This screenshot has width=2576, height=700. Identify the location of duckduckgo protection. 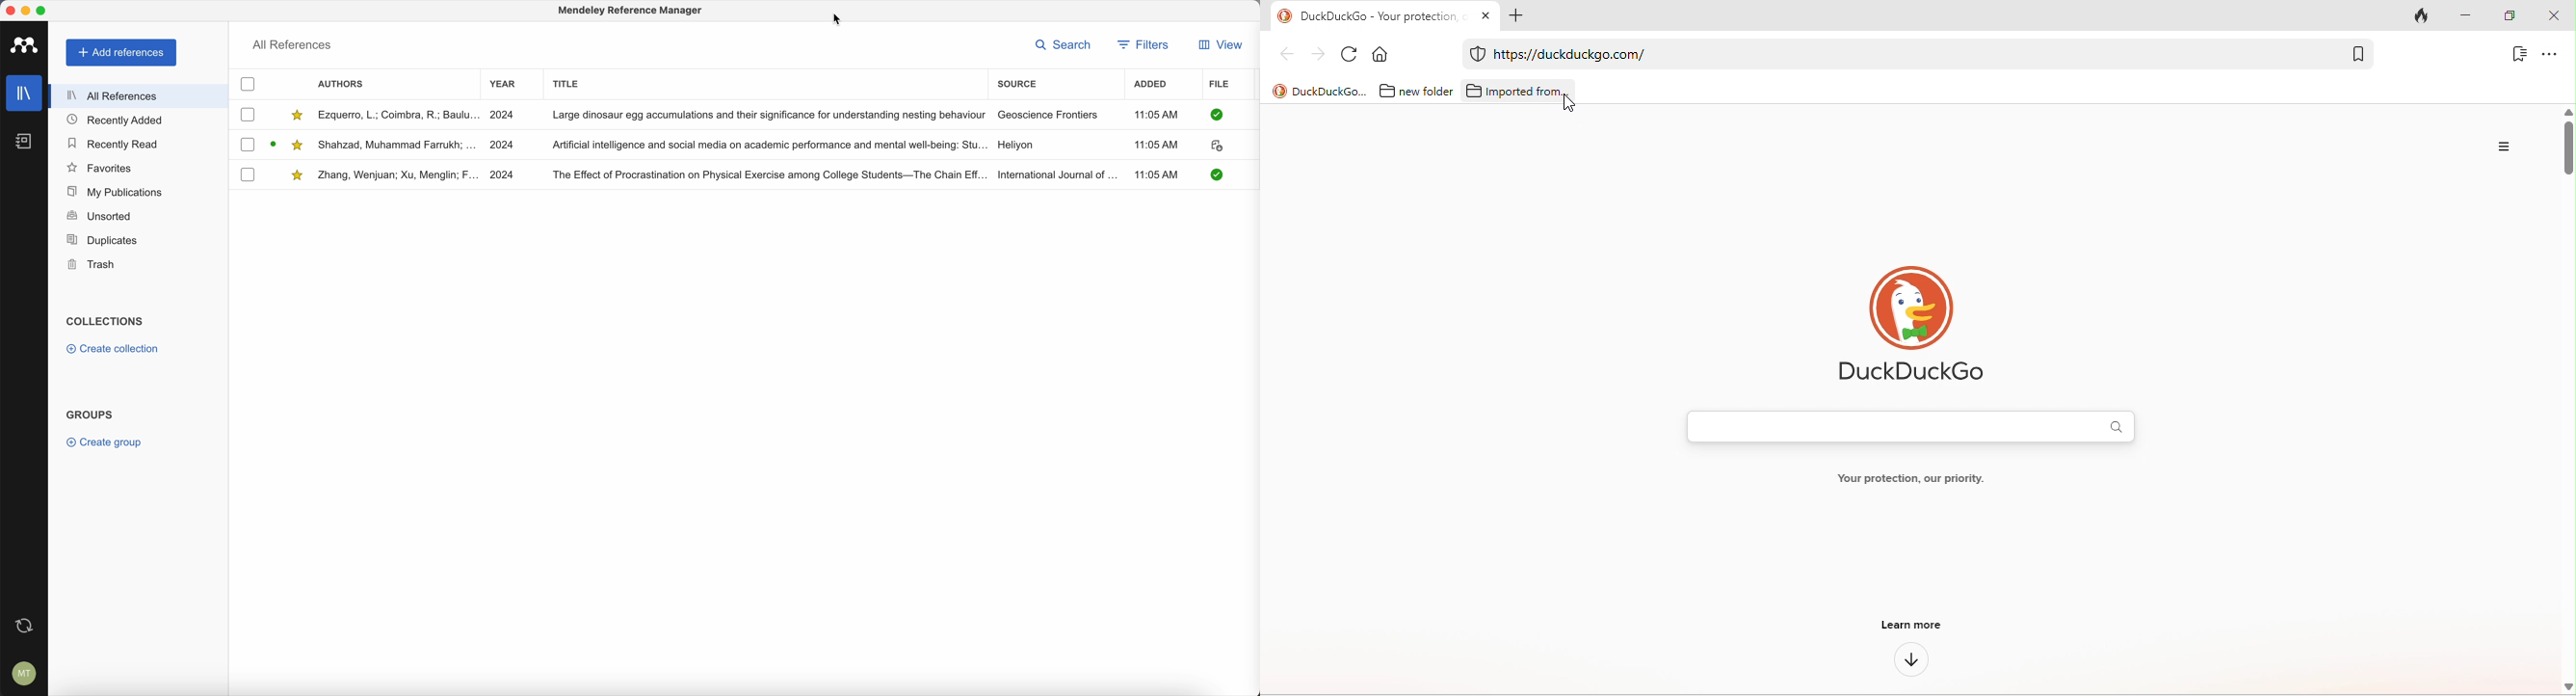
(1475, 54).